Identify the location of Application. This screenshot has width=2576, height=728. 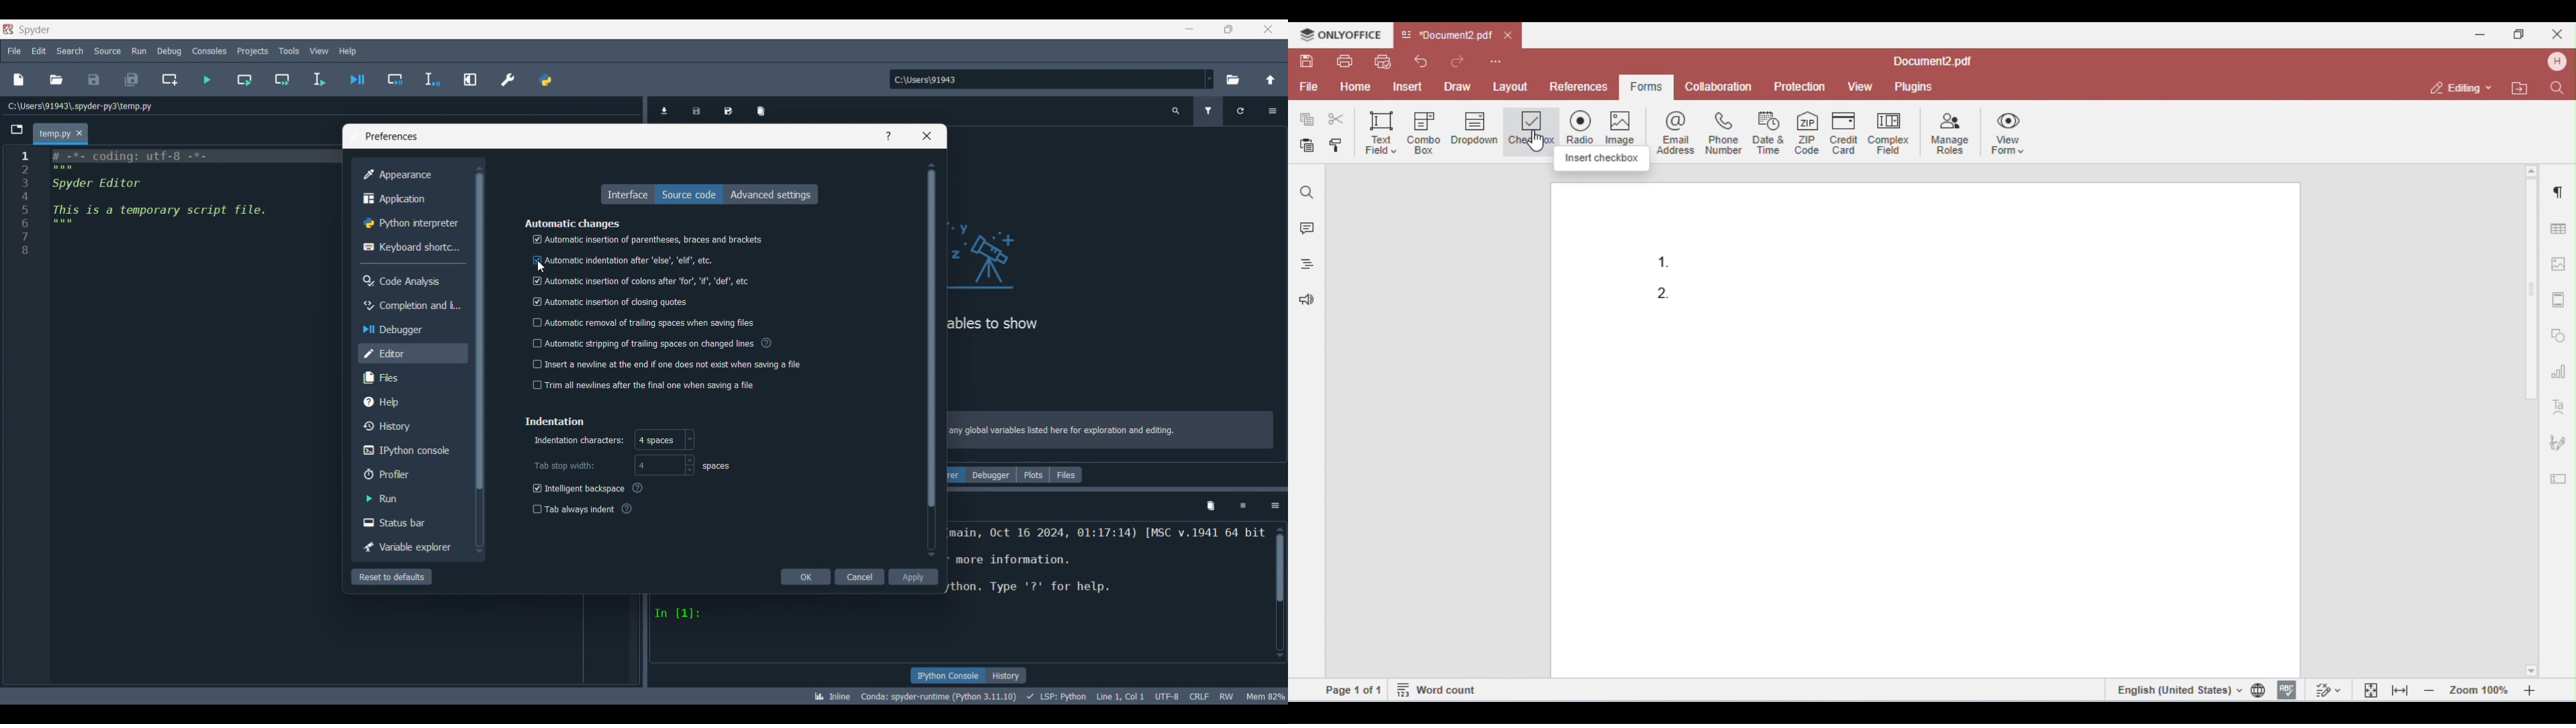
(413, 198).